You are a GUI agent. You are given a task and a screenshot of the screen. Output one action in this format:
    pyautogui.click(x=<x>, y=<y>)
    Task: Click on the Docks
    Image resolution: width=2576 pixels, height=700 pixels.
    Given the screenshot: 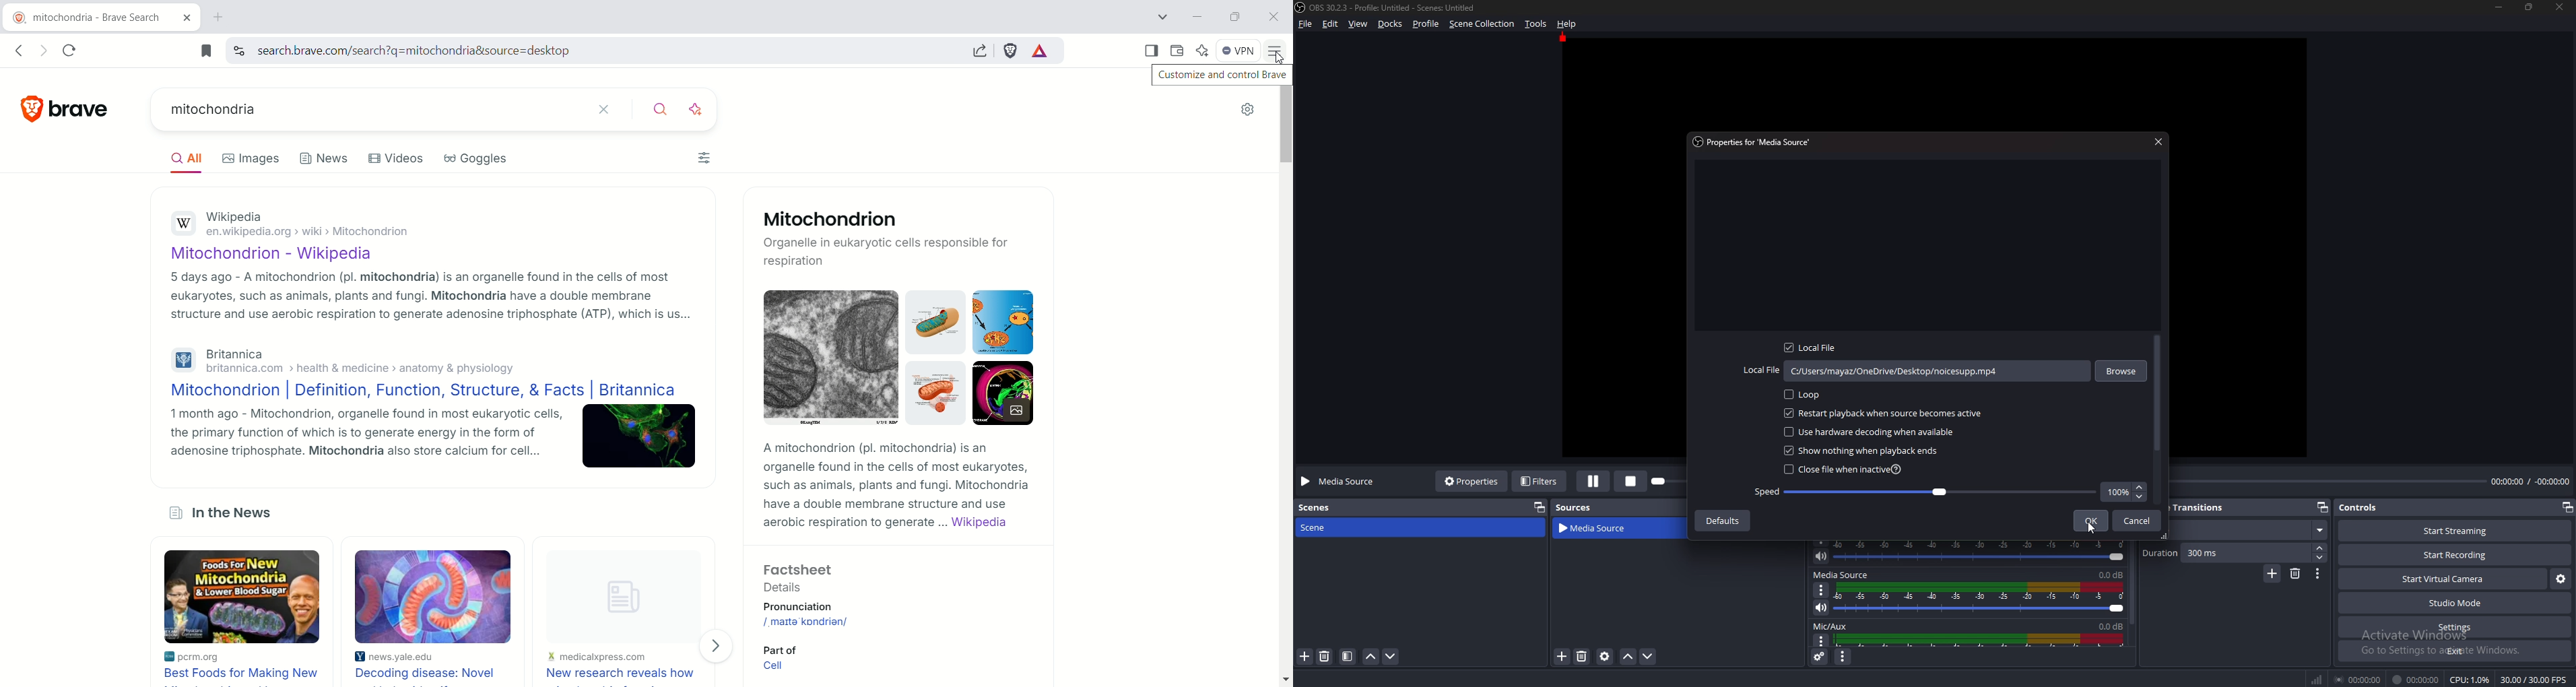 What is the action you would take?
    pyautogui.click(x=1392, y=24)
    